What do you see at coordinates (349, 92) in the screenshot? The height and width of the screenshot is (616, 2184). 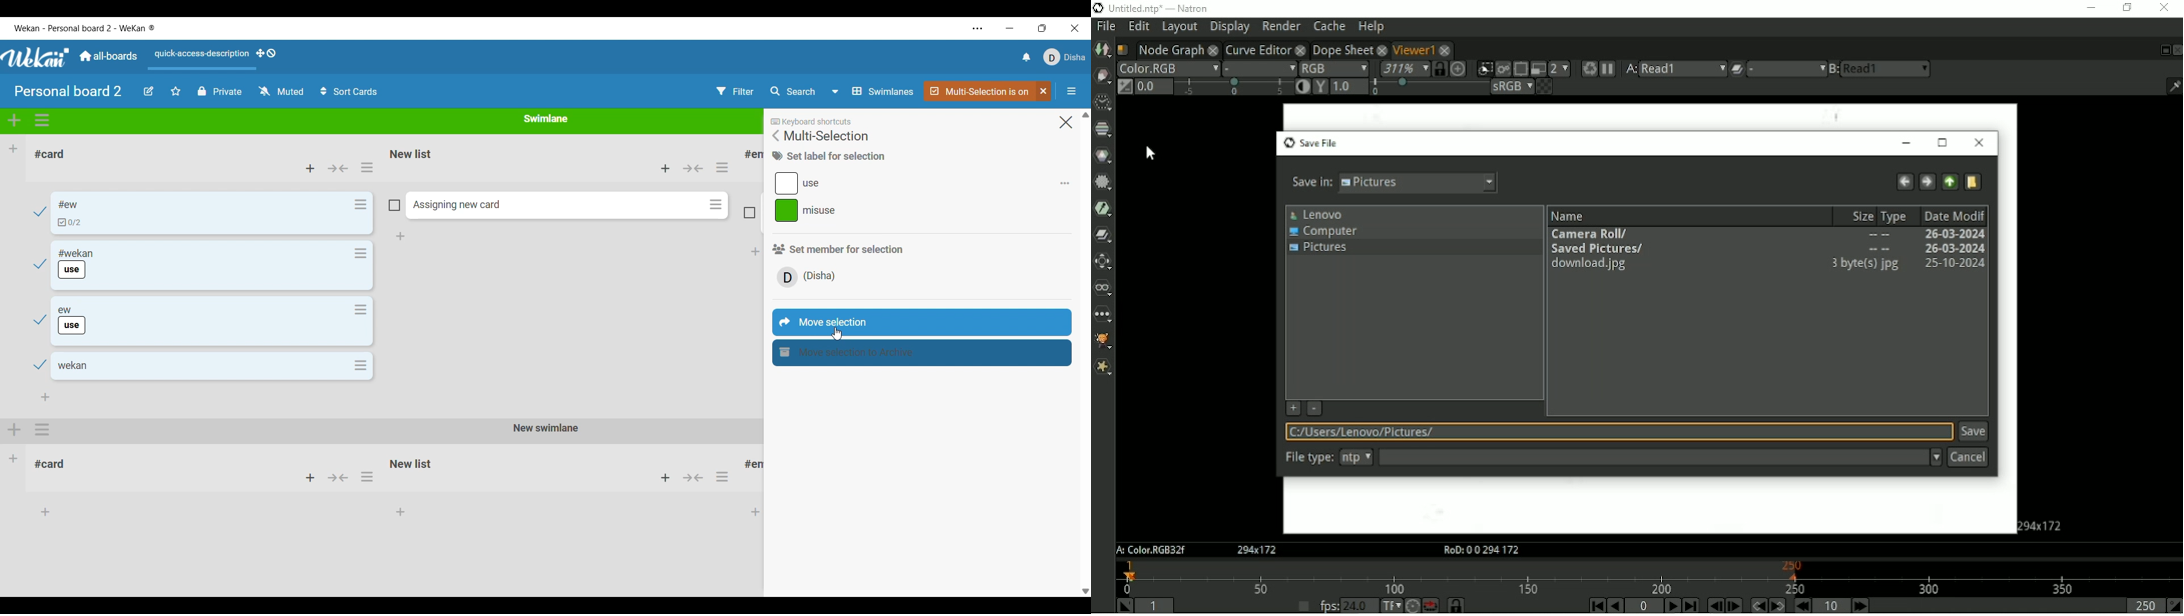 I see `Sort cards` at bounding box center [349, 92].